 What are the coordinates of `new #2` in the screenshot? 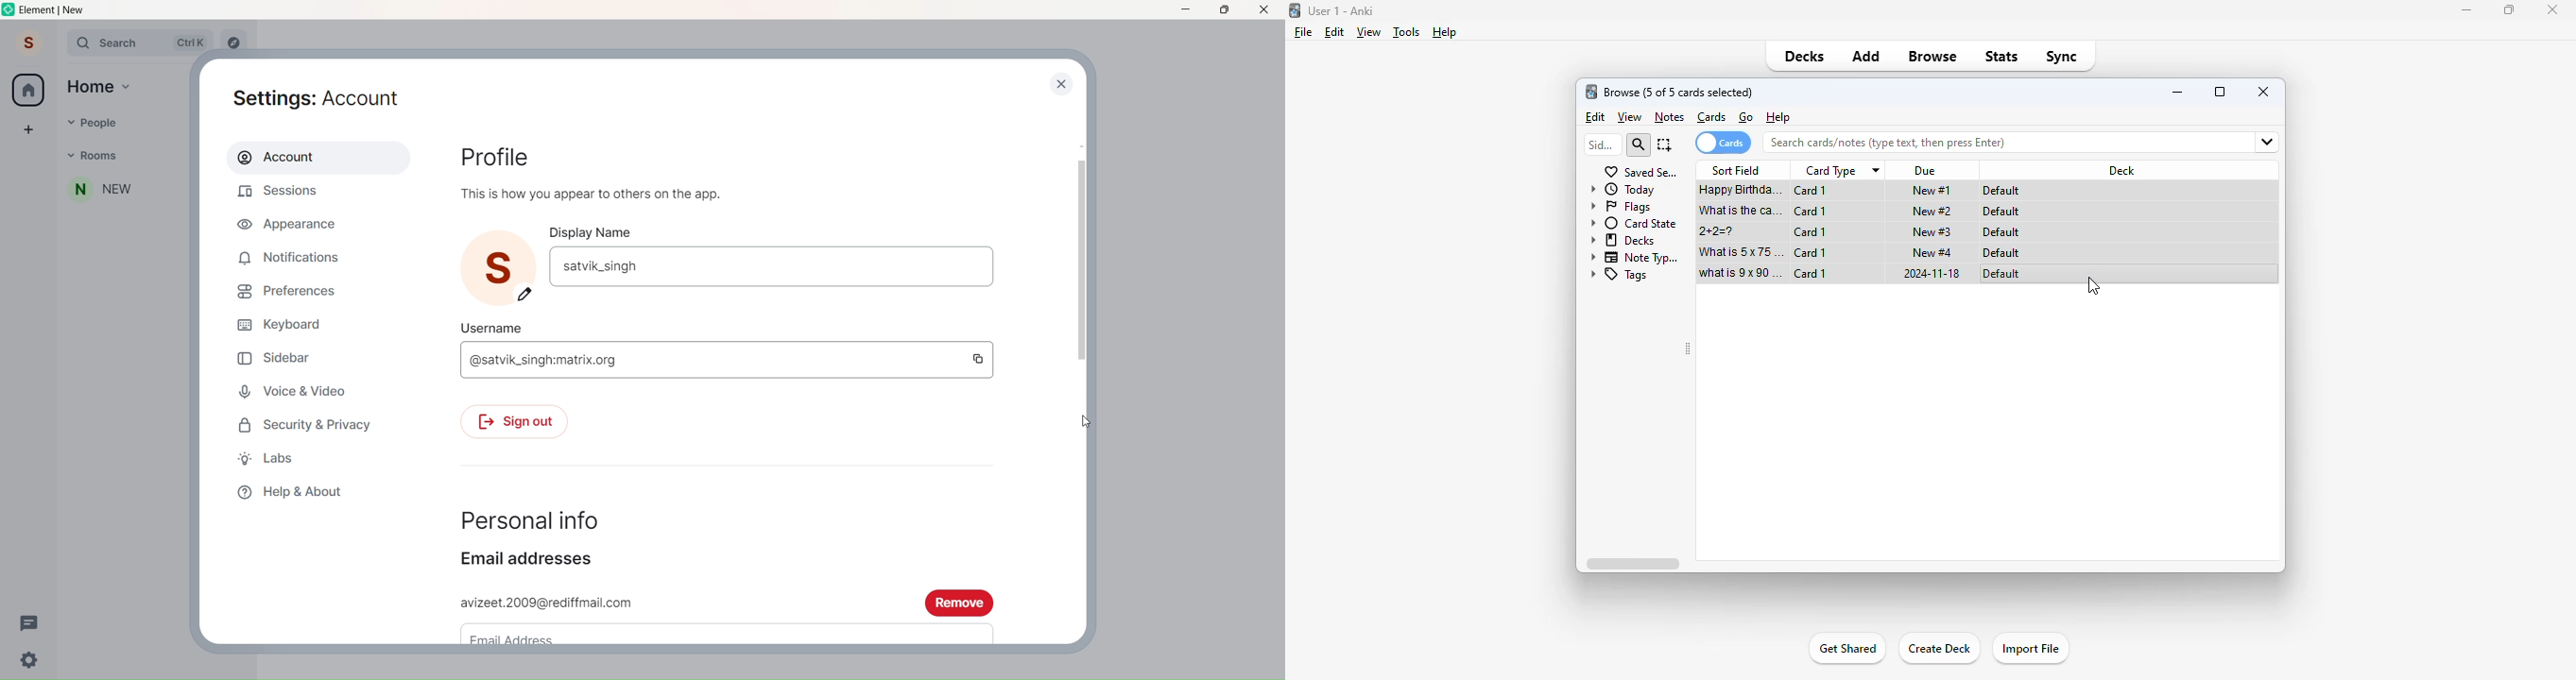 It's located at (1932, 212).